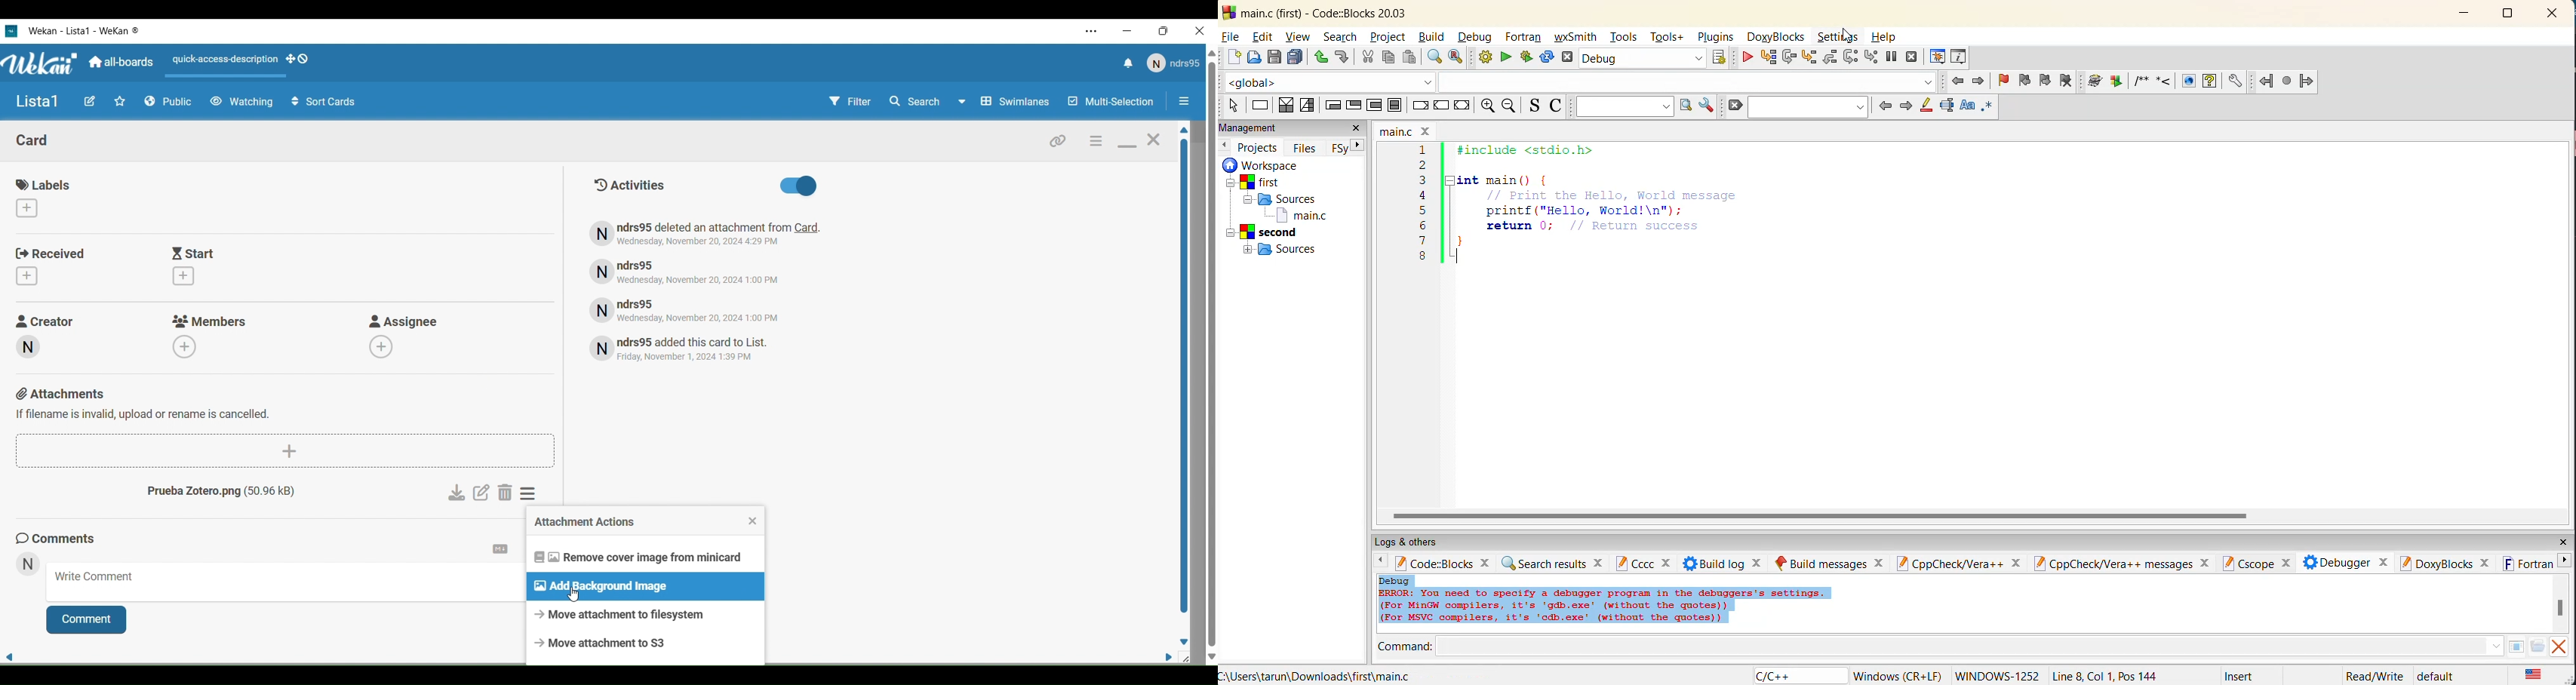 Image resolution: width=2576 pixels, height=700 pixels. Describe the element at coordinates (51, 254) in the screenshot. I see `Received` at that location.